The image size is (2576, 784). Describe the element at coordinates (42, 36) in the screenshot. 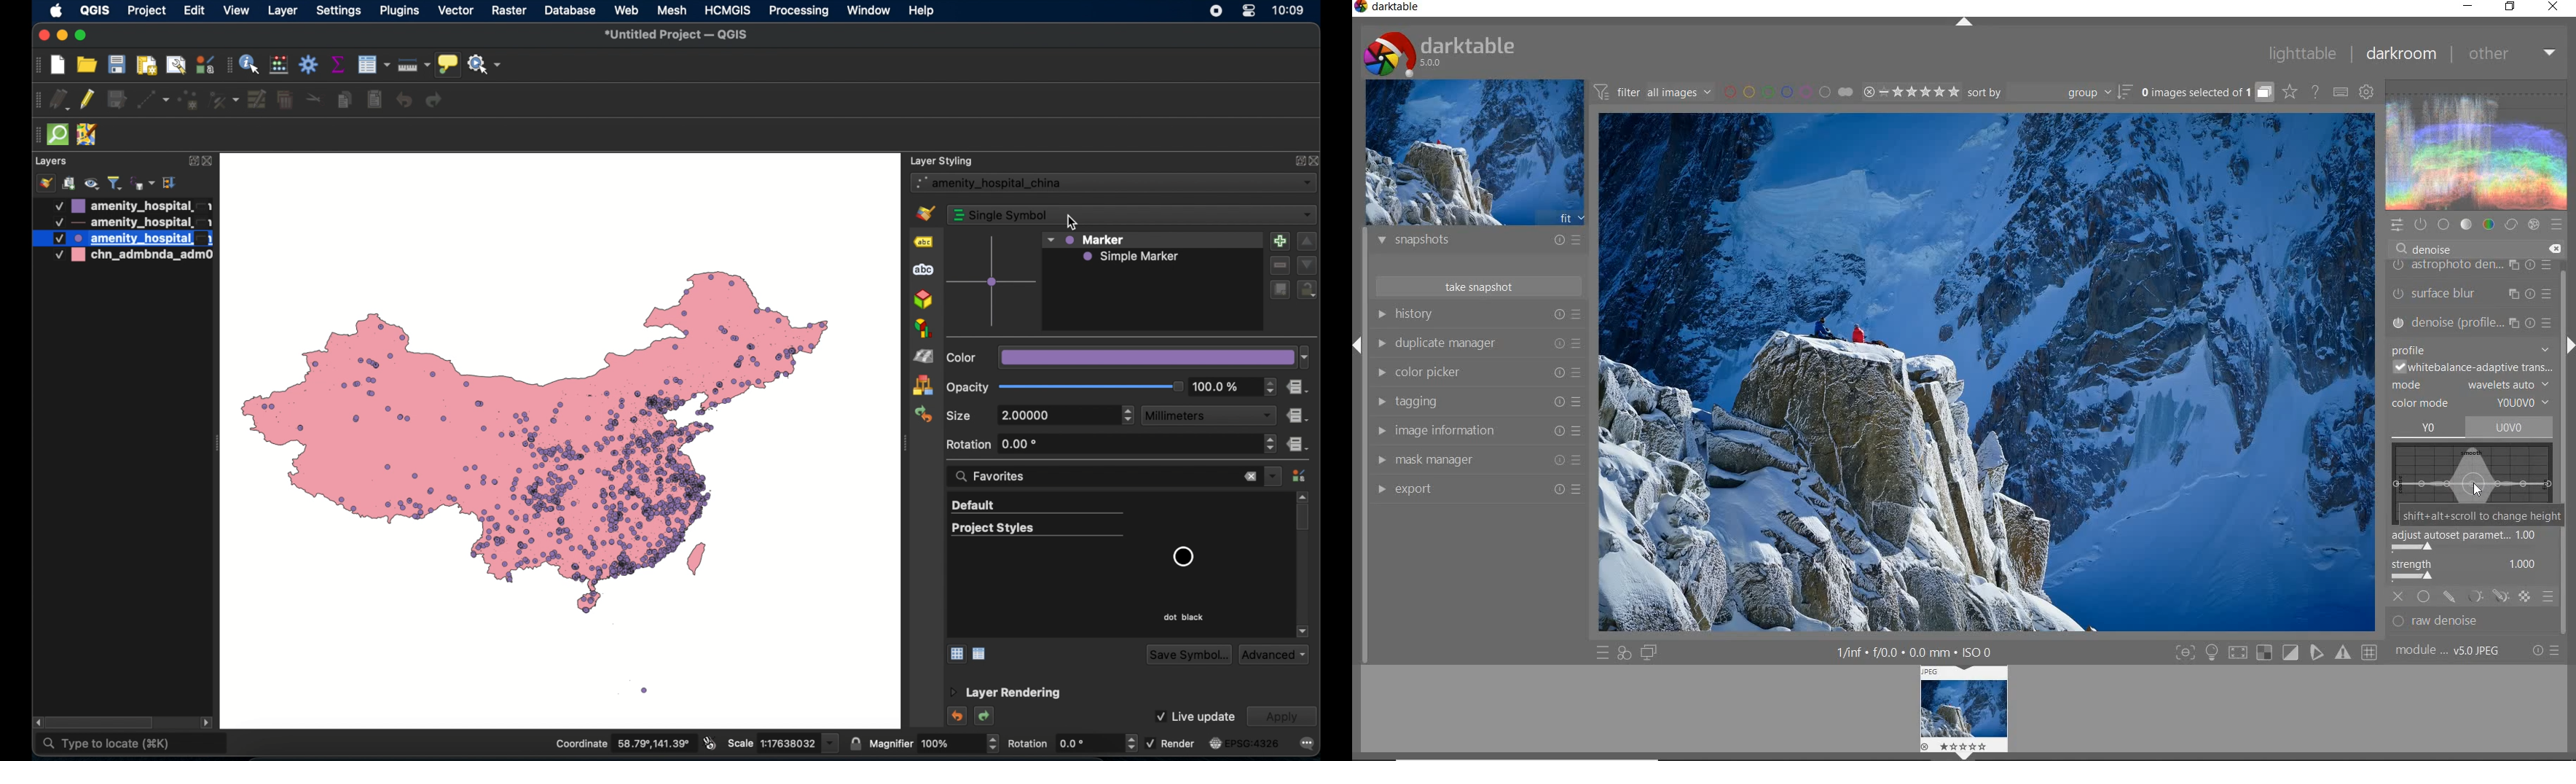

I see `close` at that location.